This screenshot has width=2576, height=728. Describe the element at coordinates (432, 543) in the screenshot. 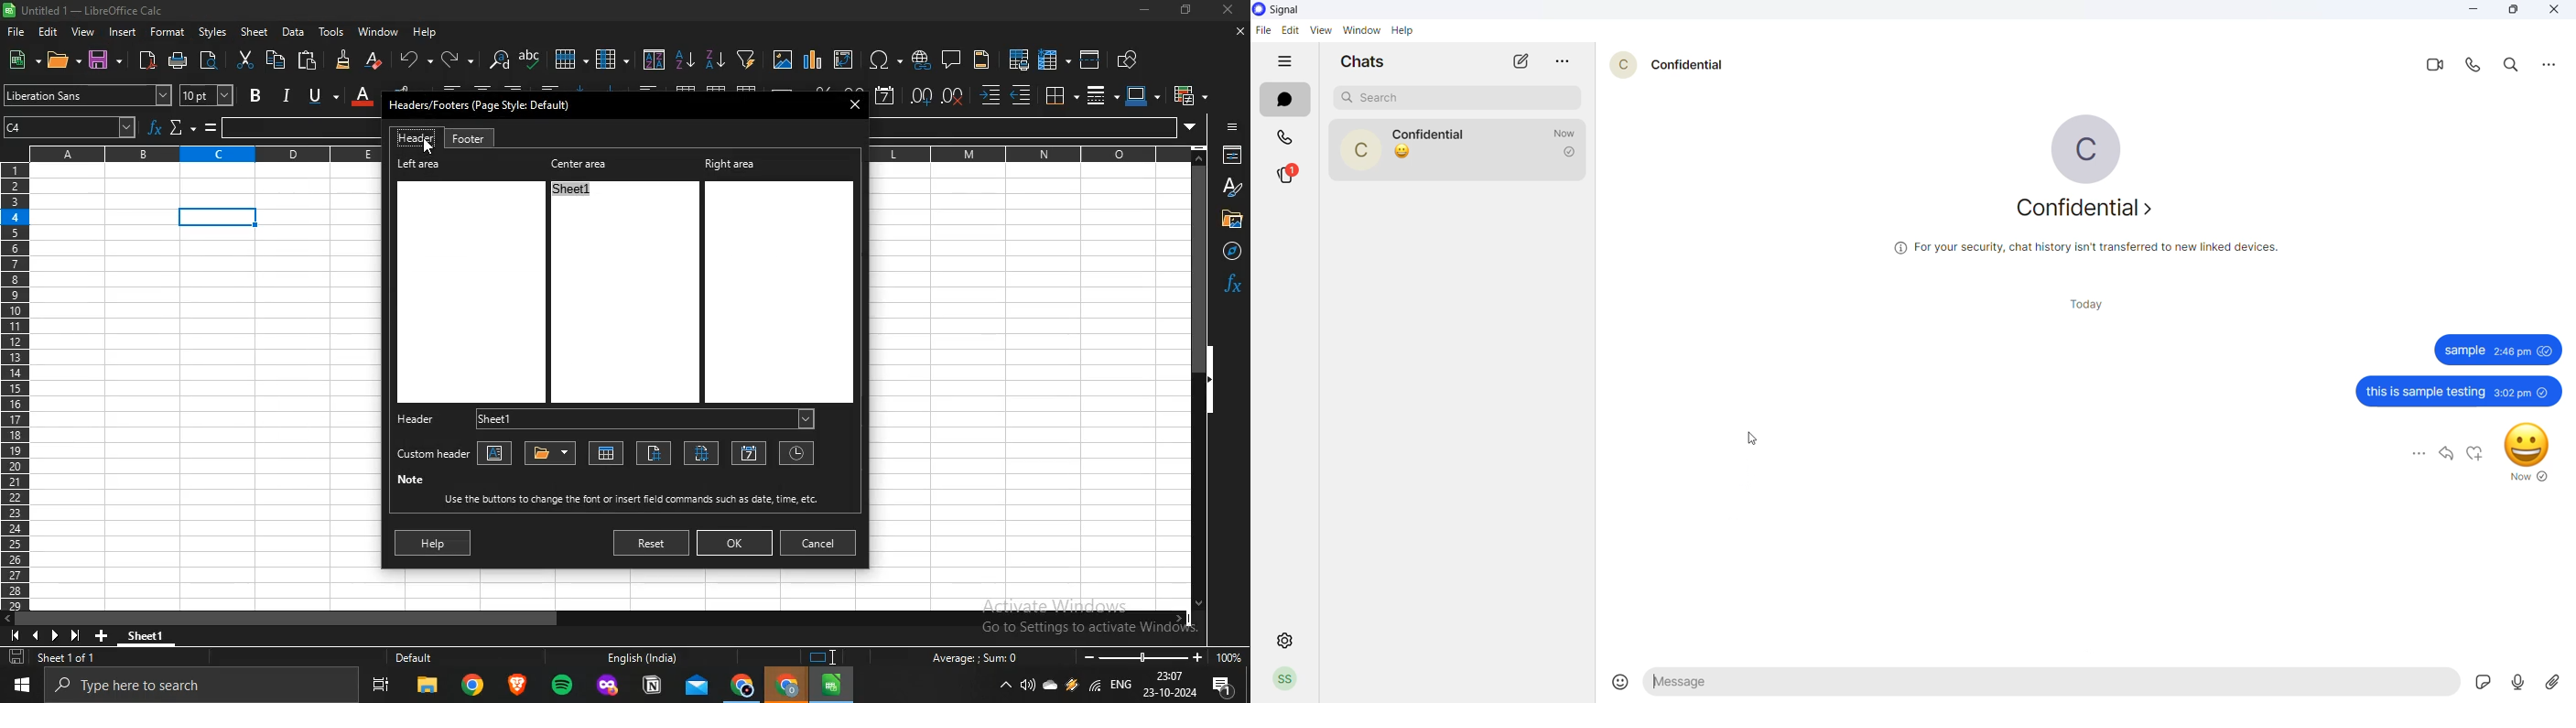

I see `help` at that location.